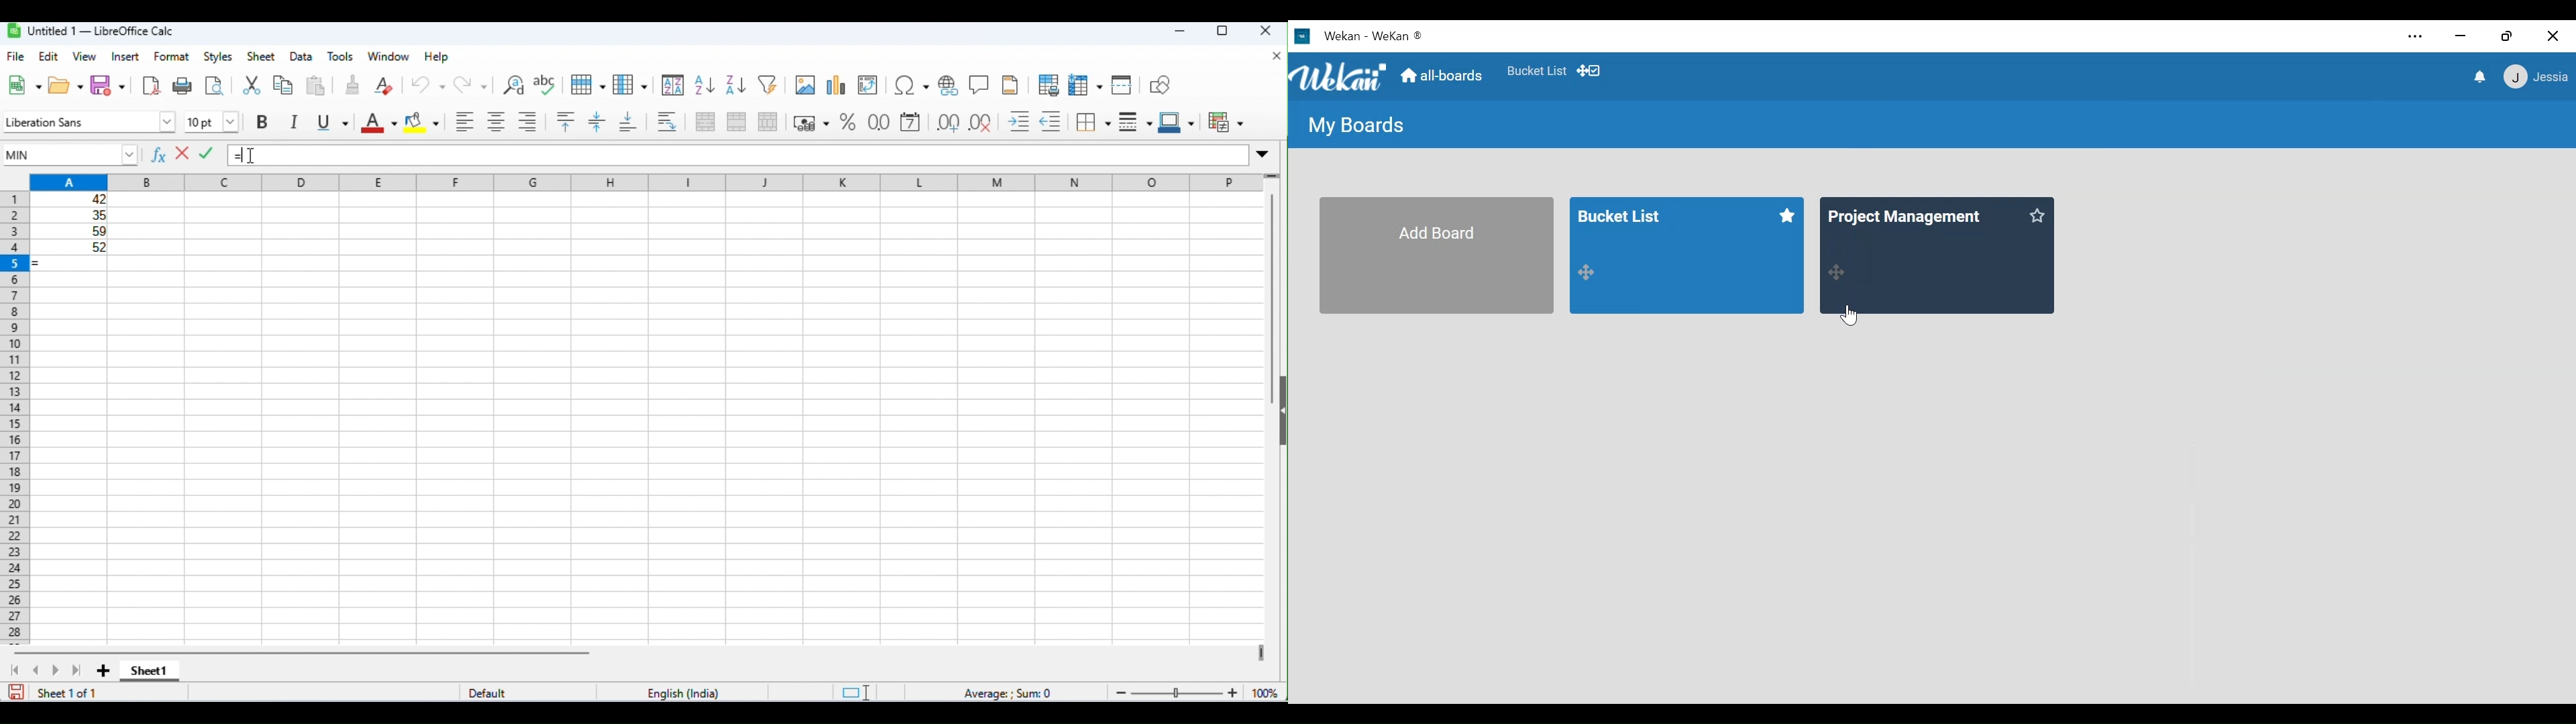 The width and height of the screenshot is (2576, 728). Describe the element at coordinates (1051, 121) in the screenshot. I see `decrease indent` at that location.